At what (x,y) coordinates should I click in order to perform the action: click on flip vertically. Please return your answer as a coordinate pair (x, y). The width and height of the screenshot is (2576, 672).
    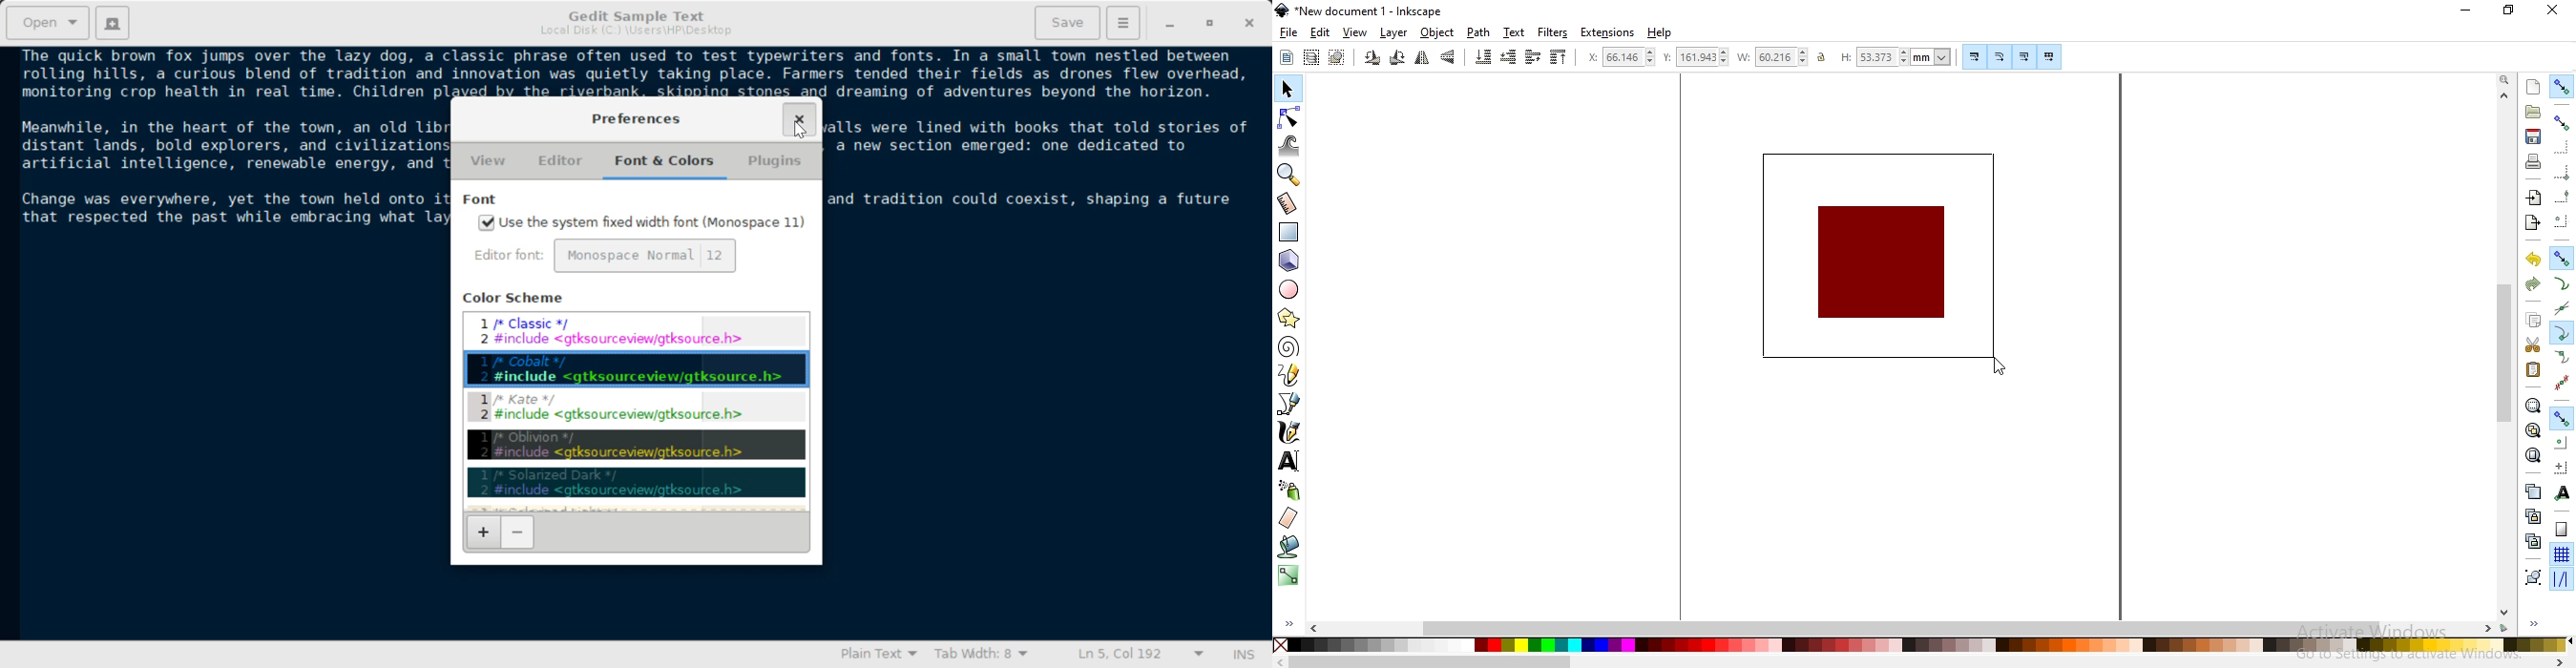
    Looking at the image, I should click on (1450, 58).